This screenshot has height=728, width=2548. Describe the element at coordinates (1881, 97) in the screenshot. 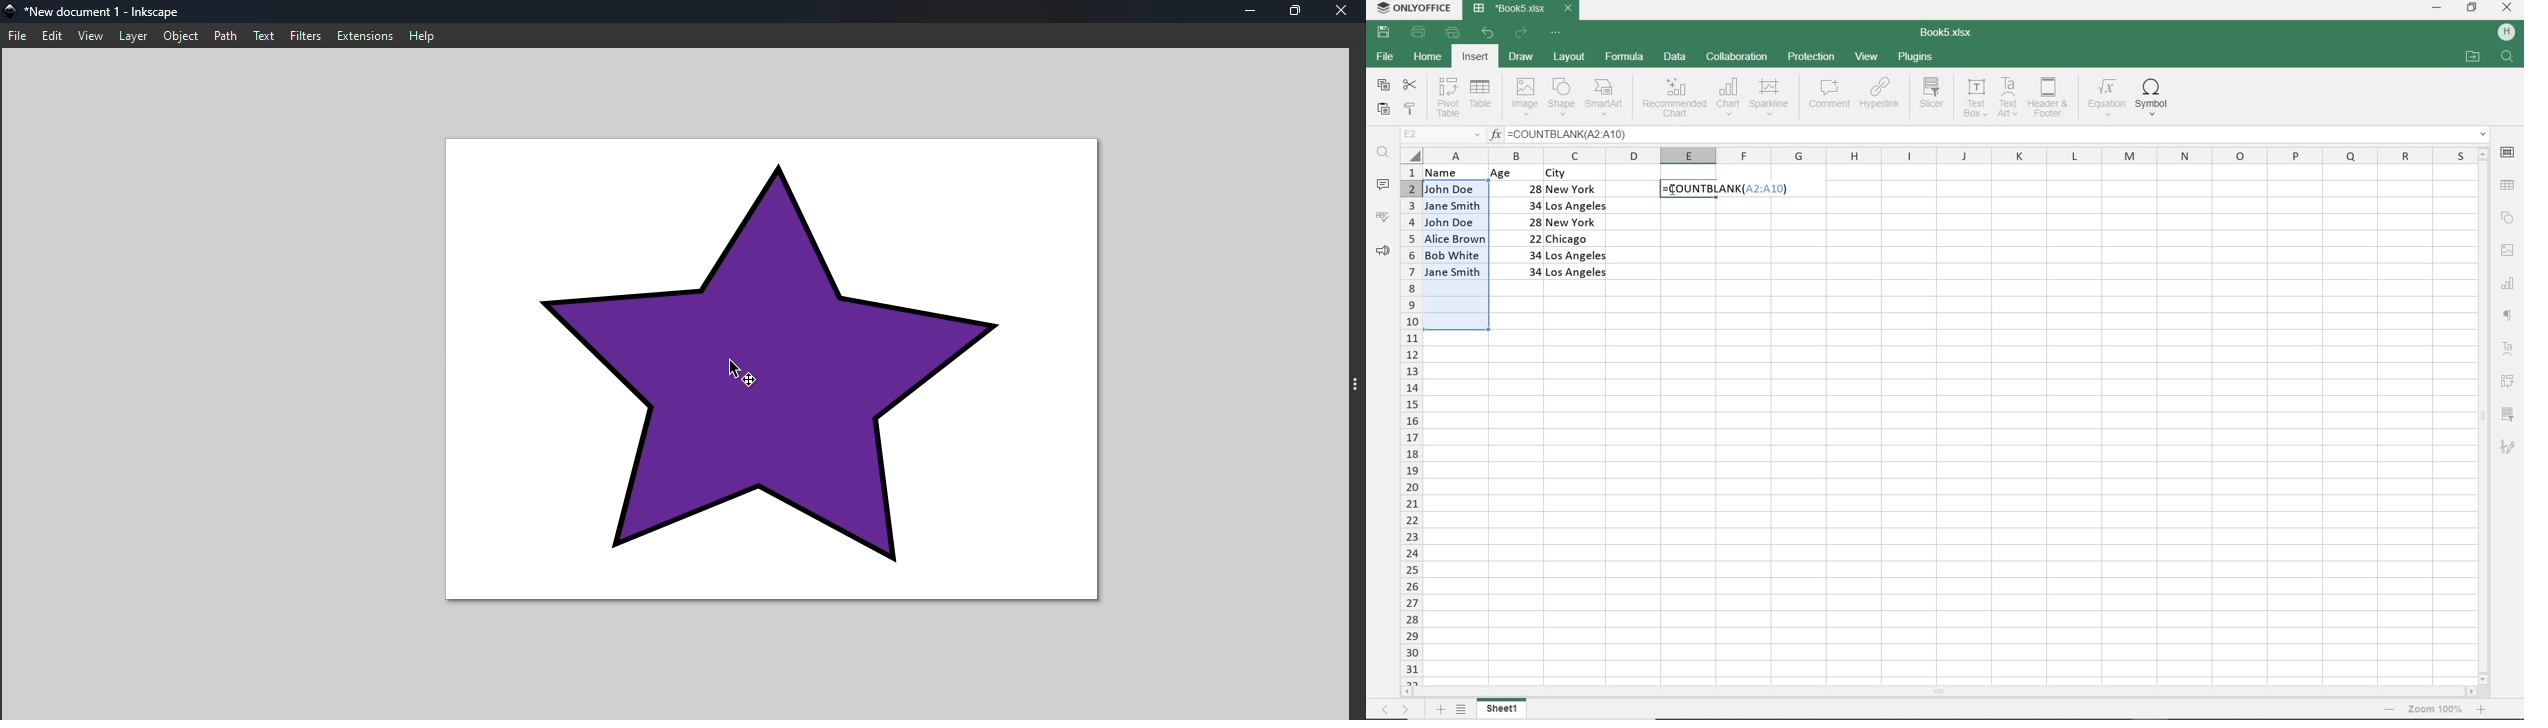

I see `HYPERLINK` at that location.